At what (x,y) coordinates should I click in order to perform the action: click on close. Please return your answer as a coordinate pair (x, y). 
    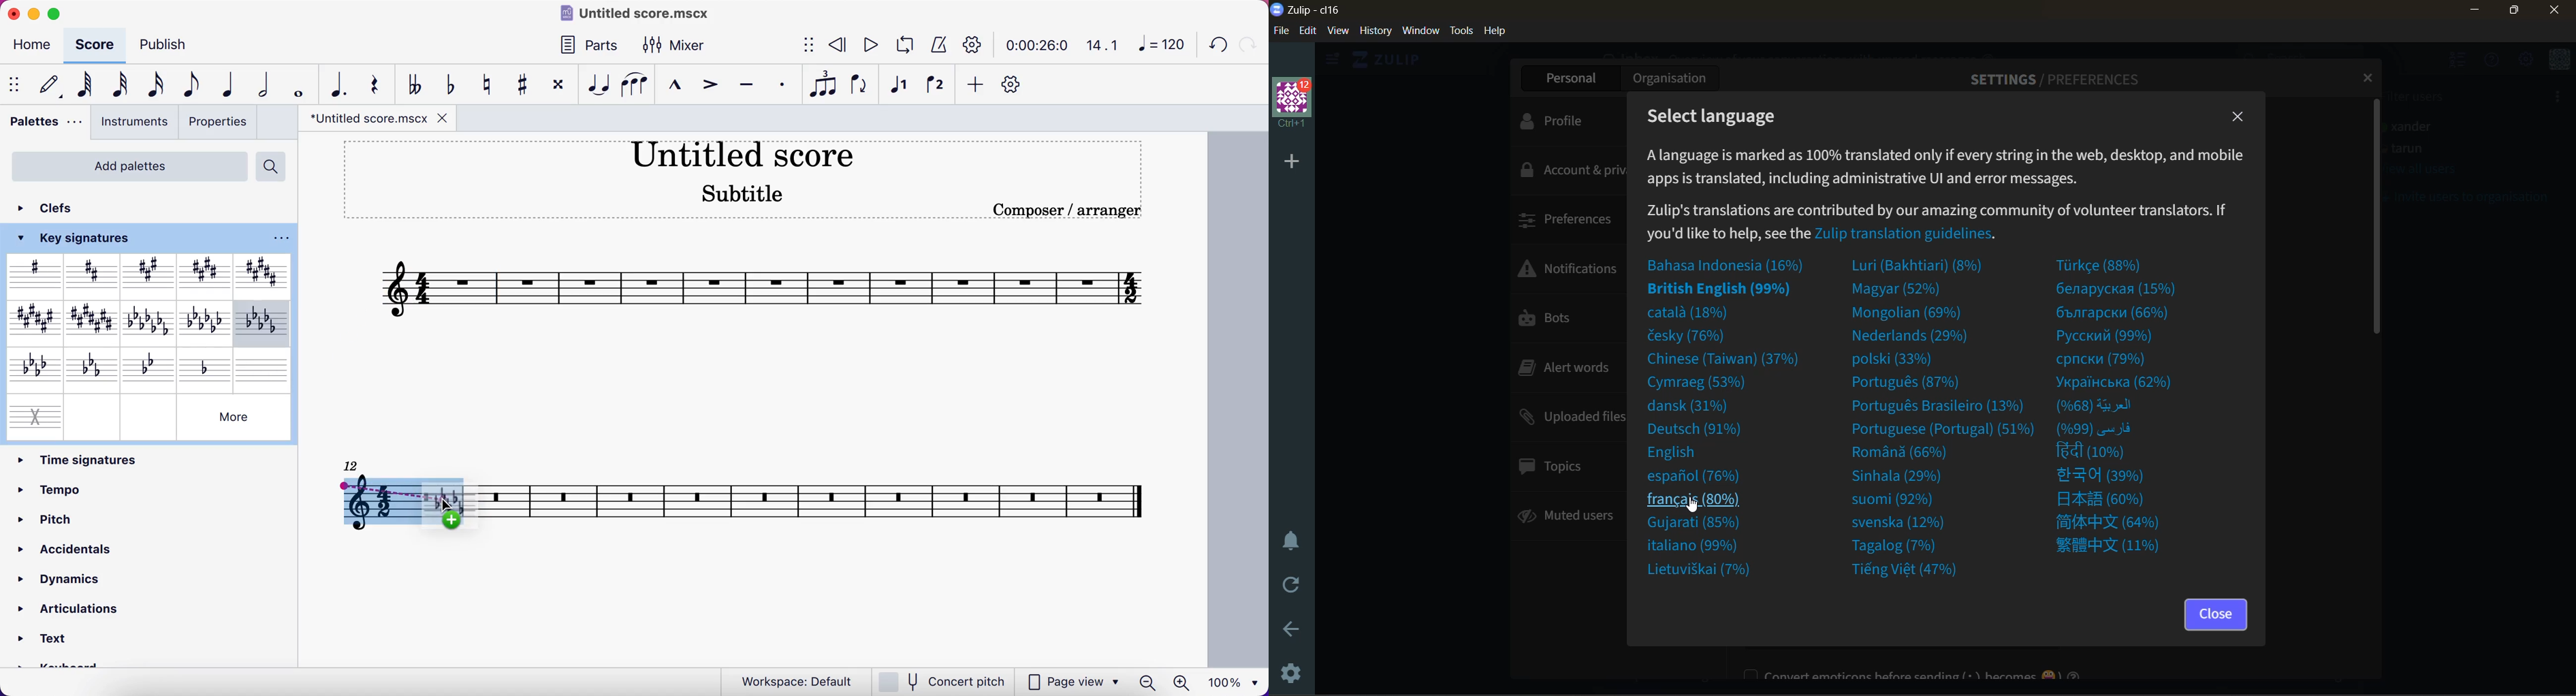
    Looking at the image, I should click on (2368, 78).